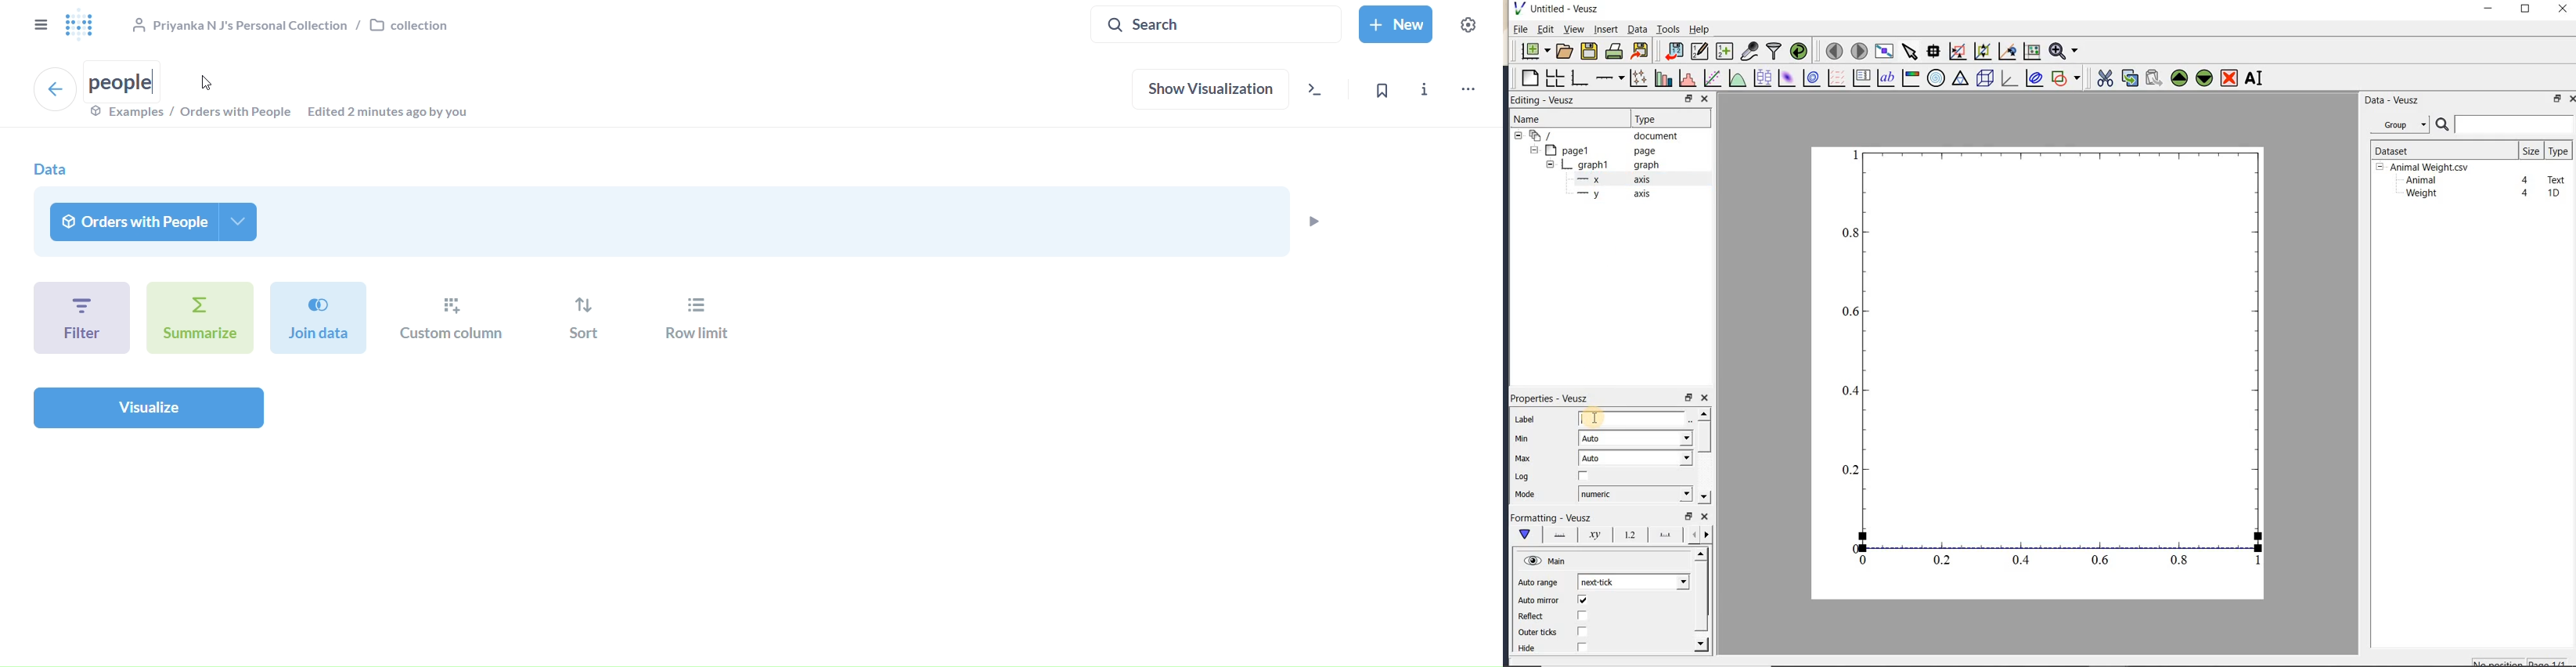 The image size is (2576, 672). What do you see at coordinates (1737, 80) in the screenshot?
I see `plot a function` at bounding box center [1737, 80].